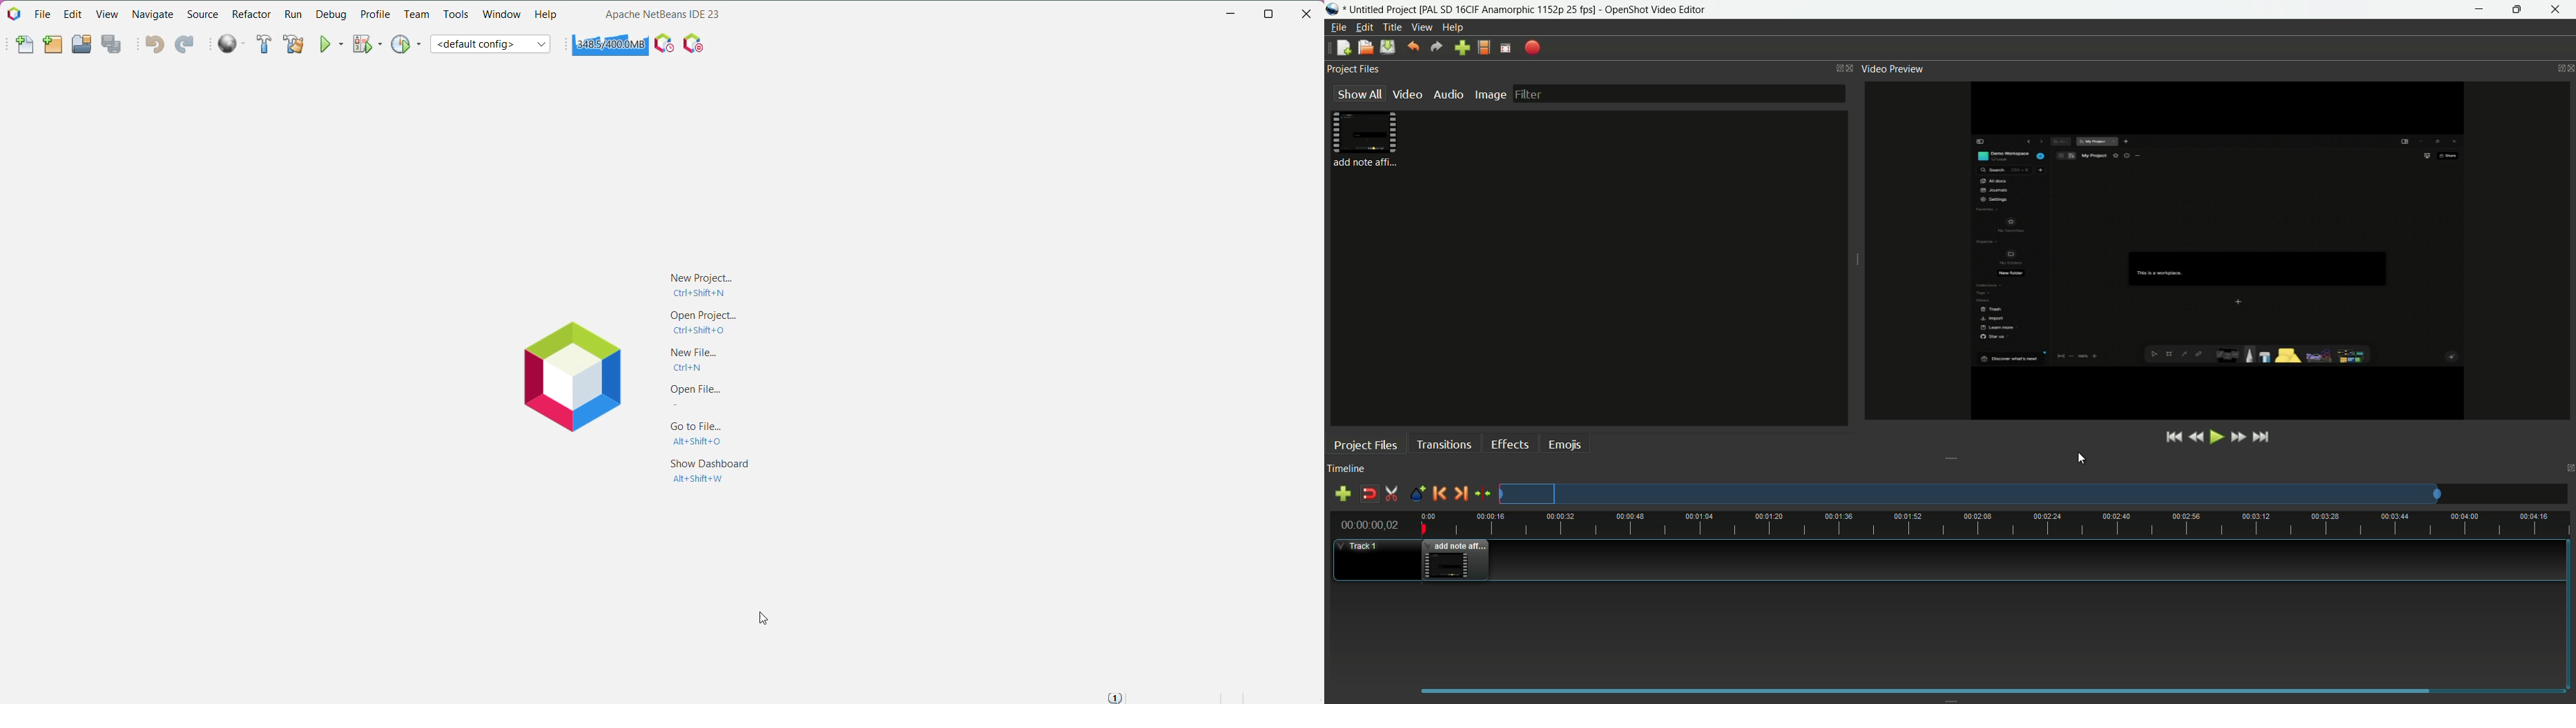 The height and width of the screenshot is (728, 2576). Describe the element at coordinates (1341, 49) in the screenshot. I see `new file` at that location.